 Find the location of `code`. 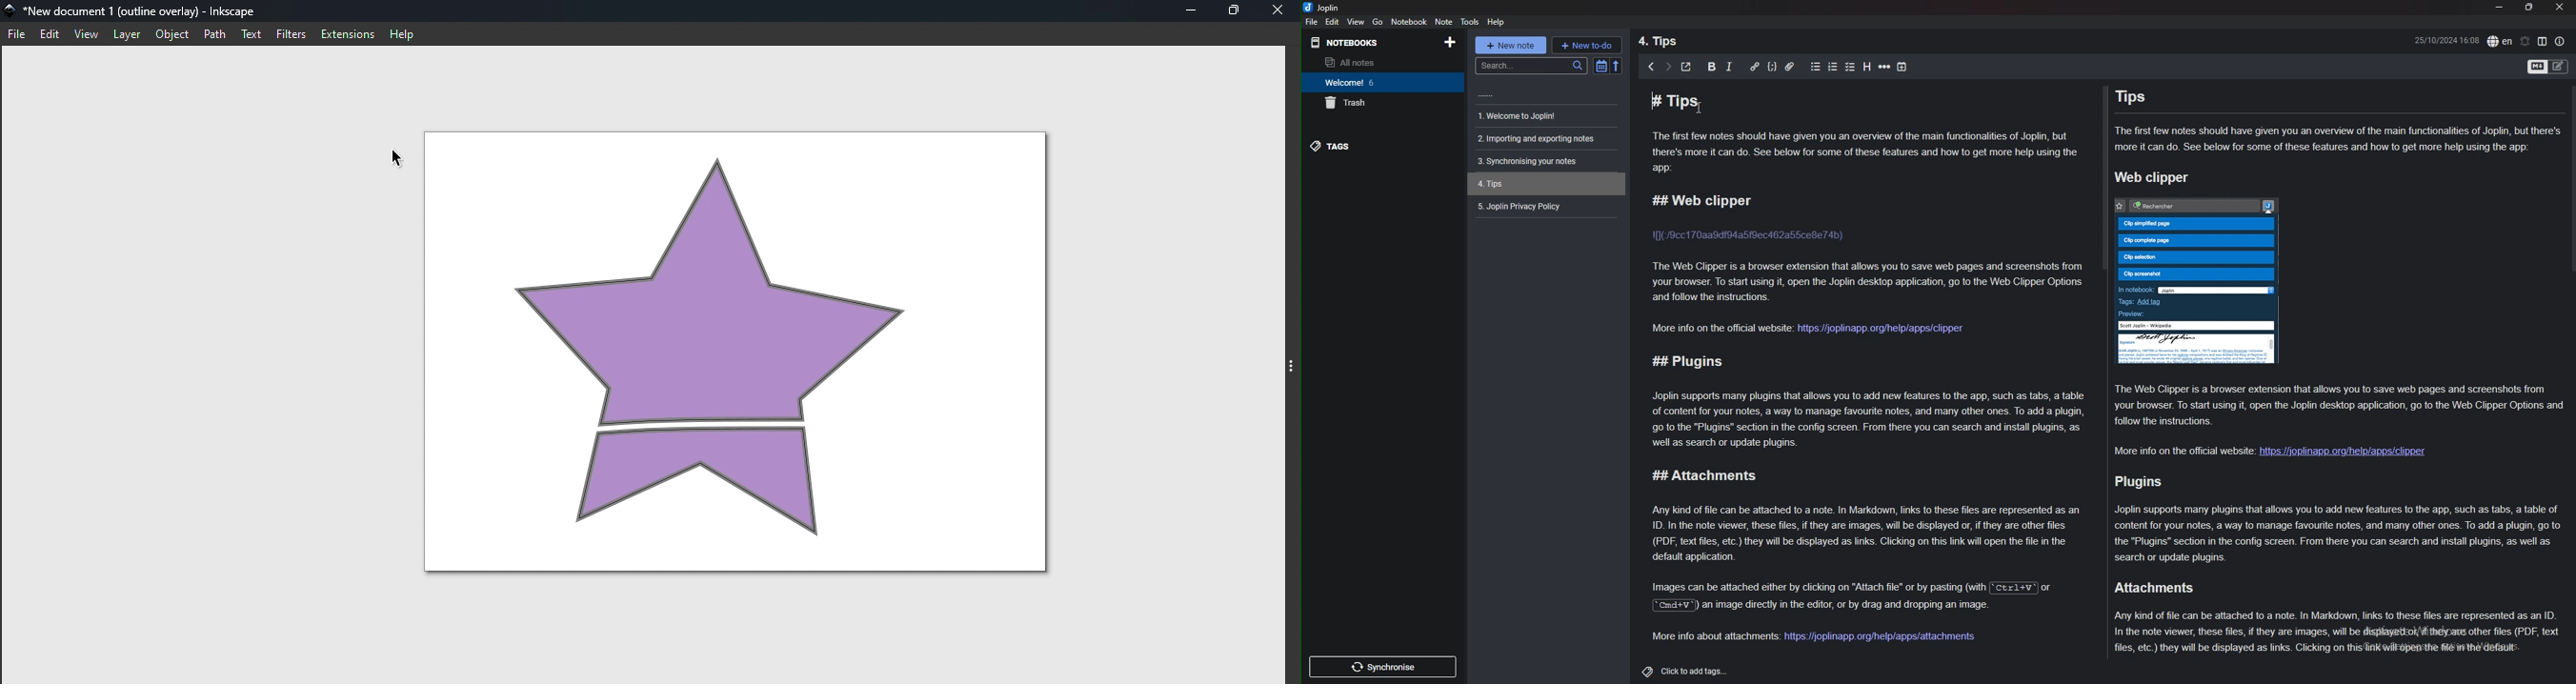

code is located at coordinates (1774, 67).